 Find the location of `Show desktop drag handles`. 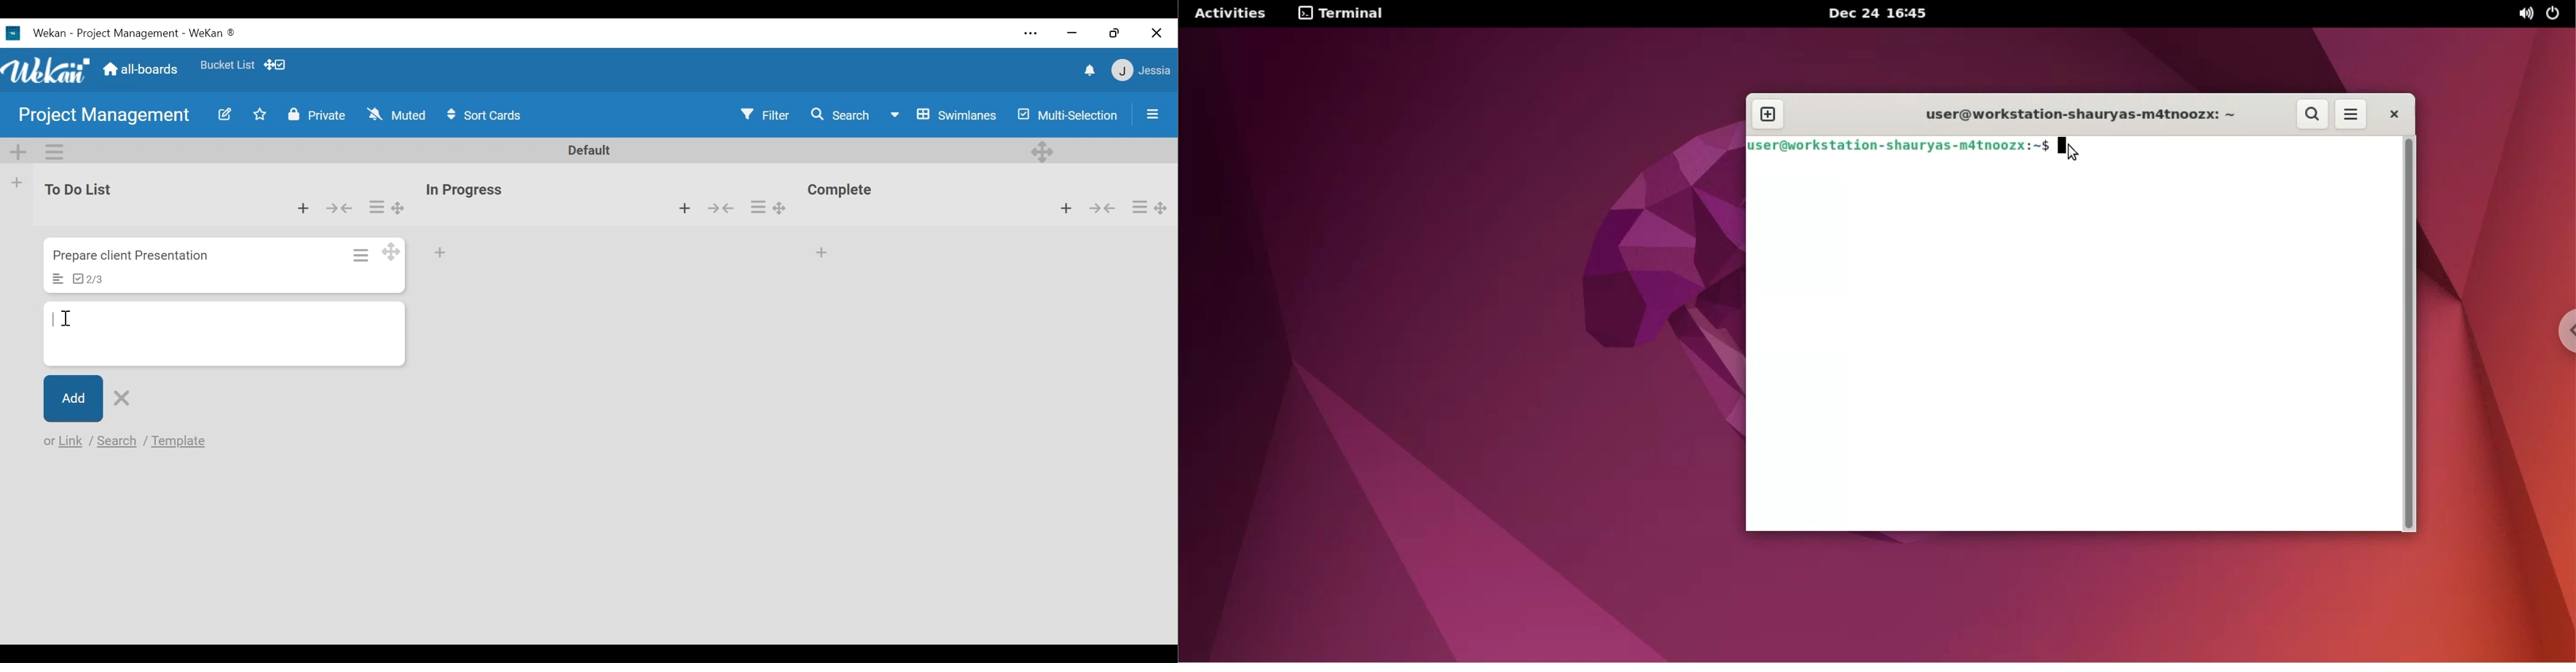

Show desktop drag handles is located at coordinates (277, 64).